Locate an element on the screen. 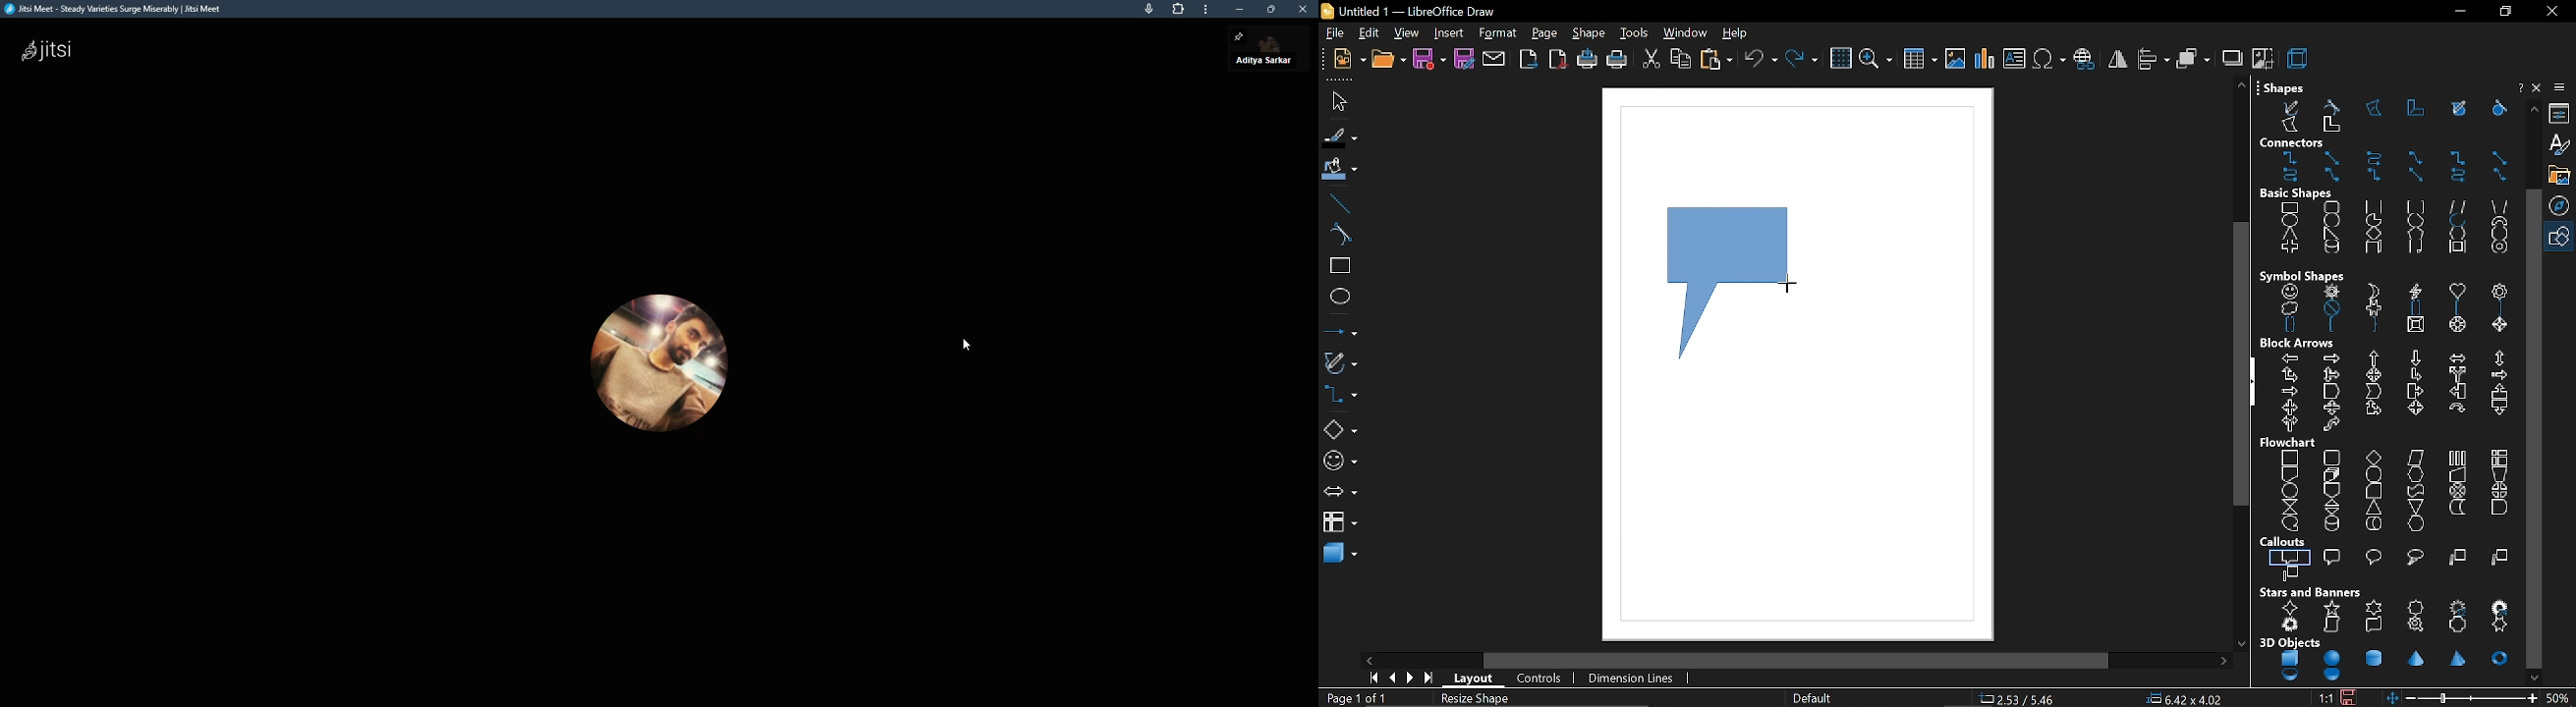  current zoom is located at coordinates (2559, 698).